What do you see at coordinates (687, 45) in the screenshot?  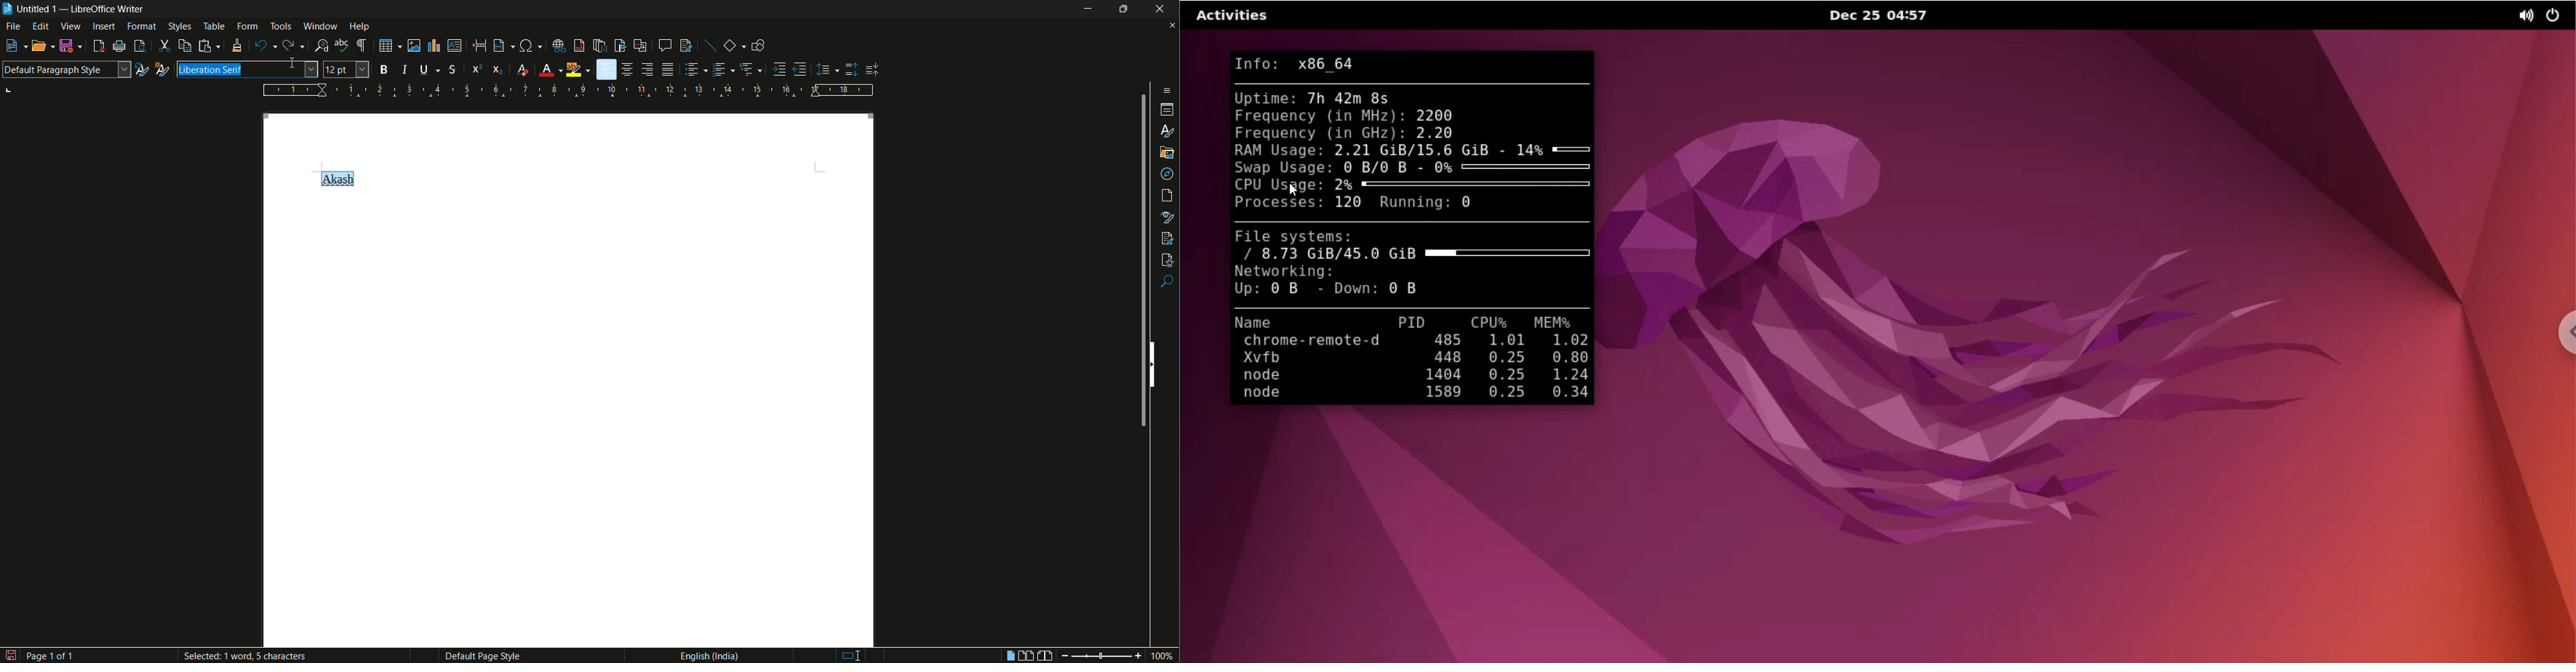 I see `show track changes functions` at bounding box center [687, 45].